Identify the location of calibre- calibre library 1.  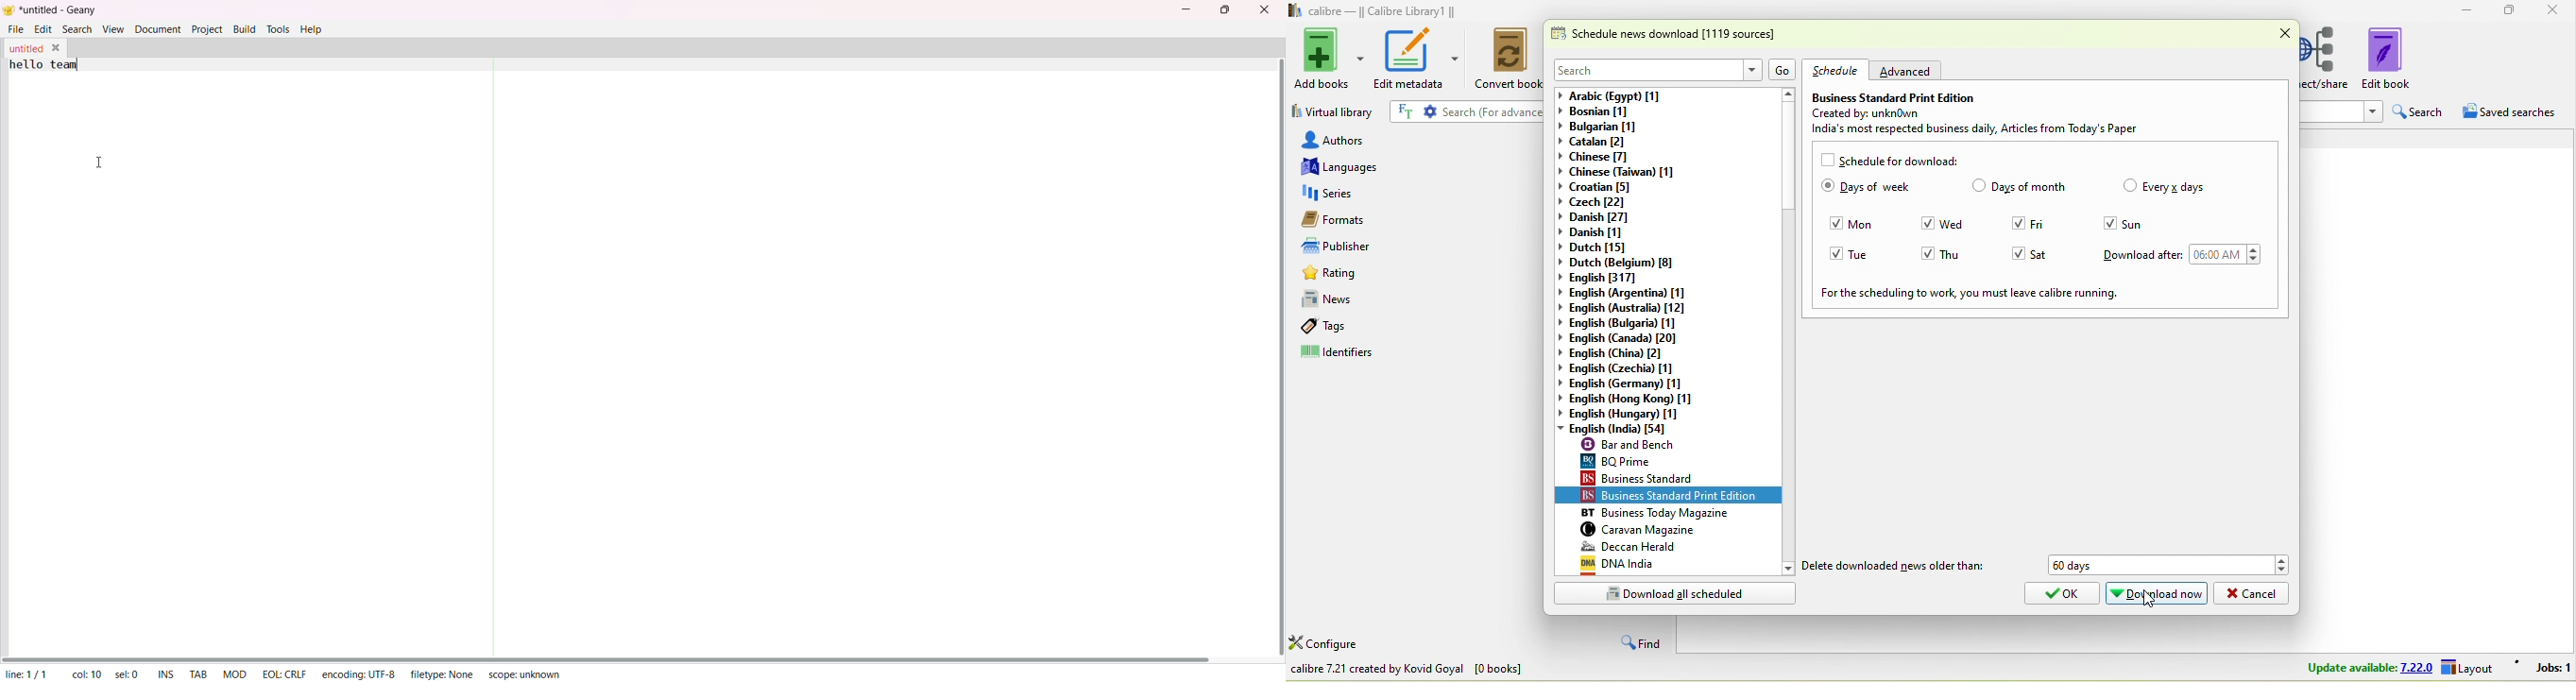
(1383, 12).